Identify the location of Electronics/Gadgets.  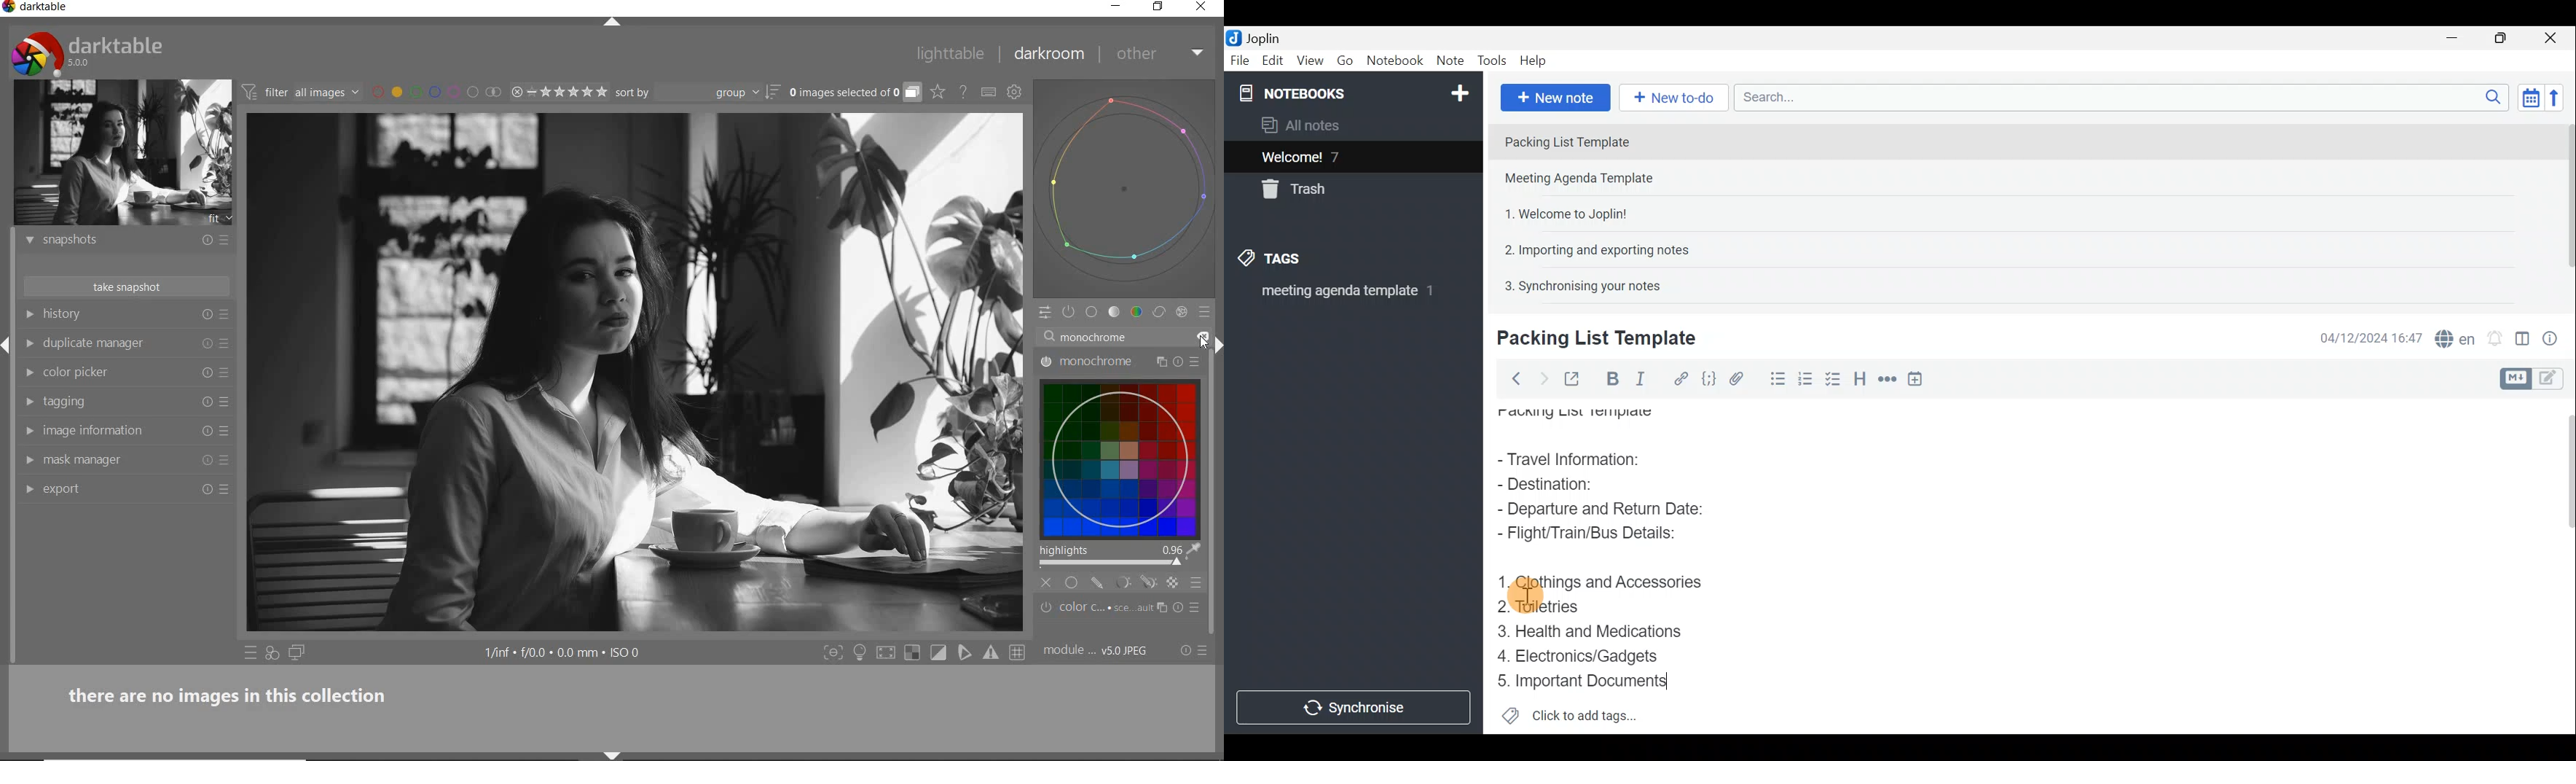
(1582, 655).